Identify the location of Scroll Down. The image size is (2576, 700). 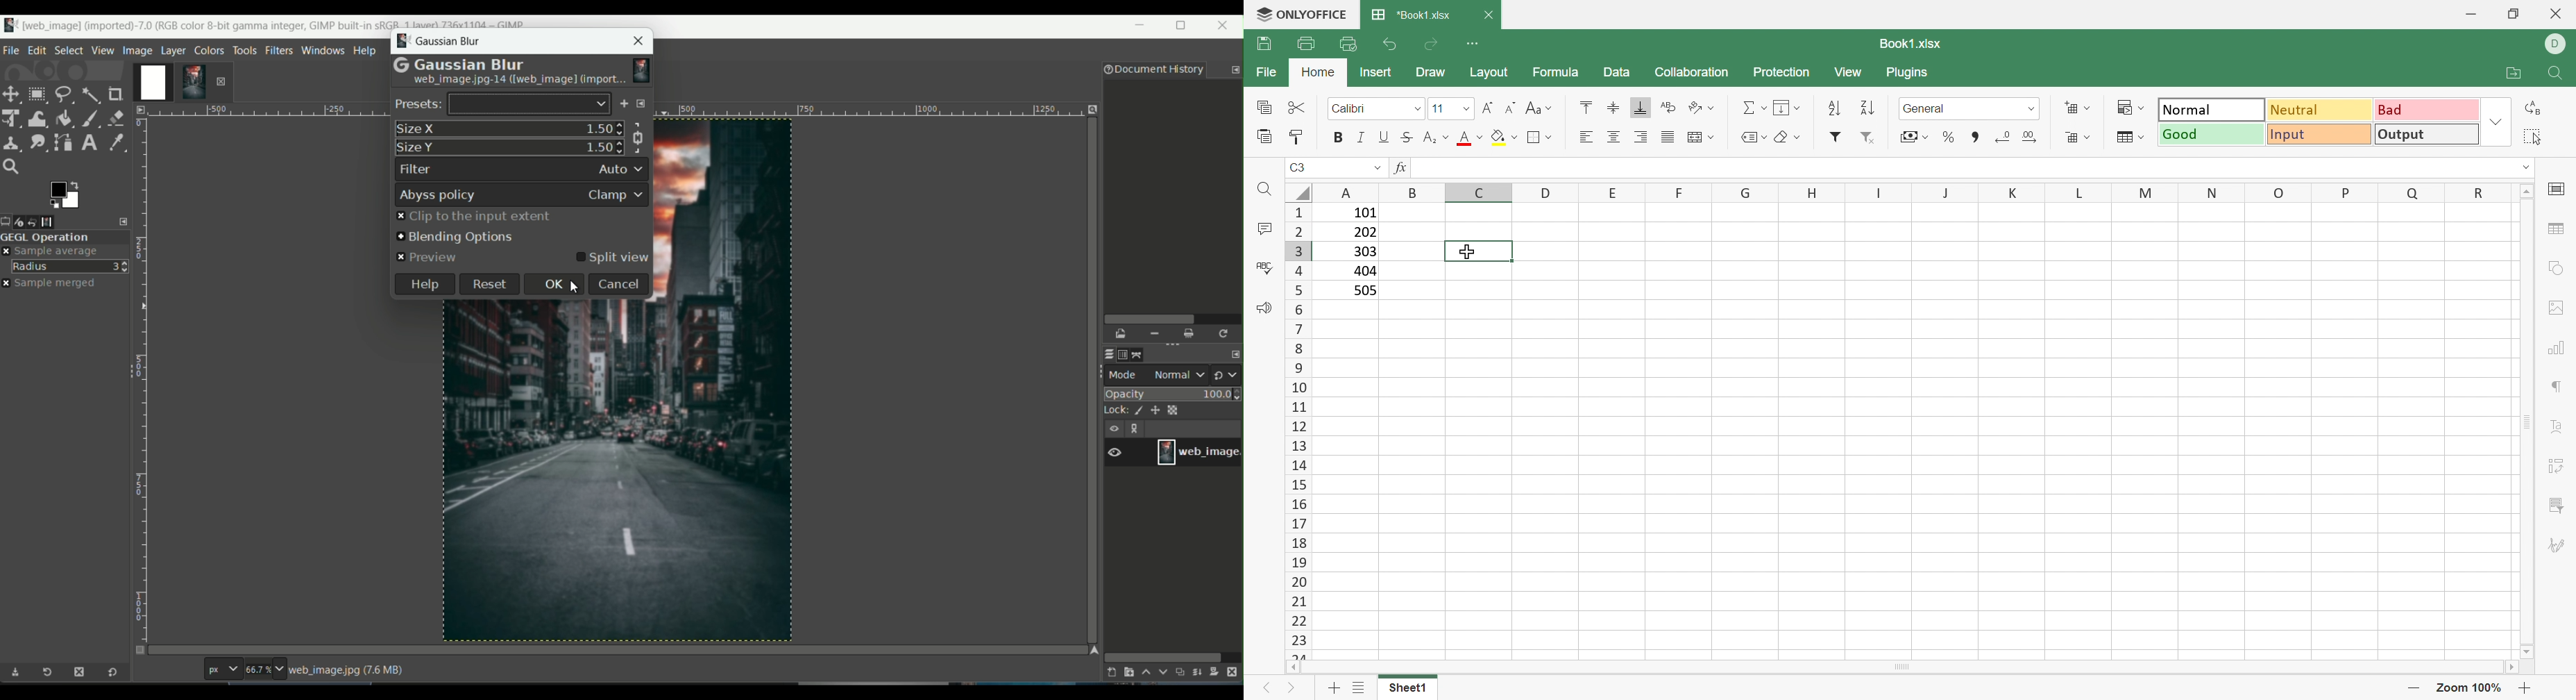
(2523, 648).